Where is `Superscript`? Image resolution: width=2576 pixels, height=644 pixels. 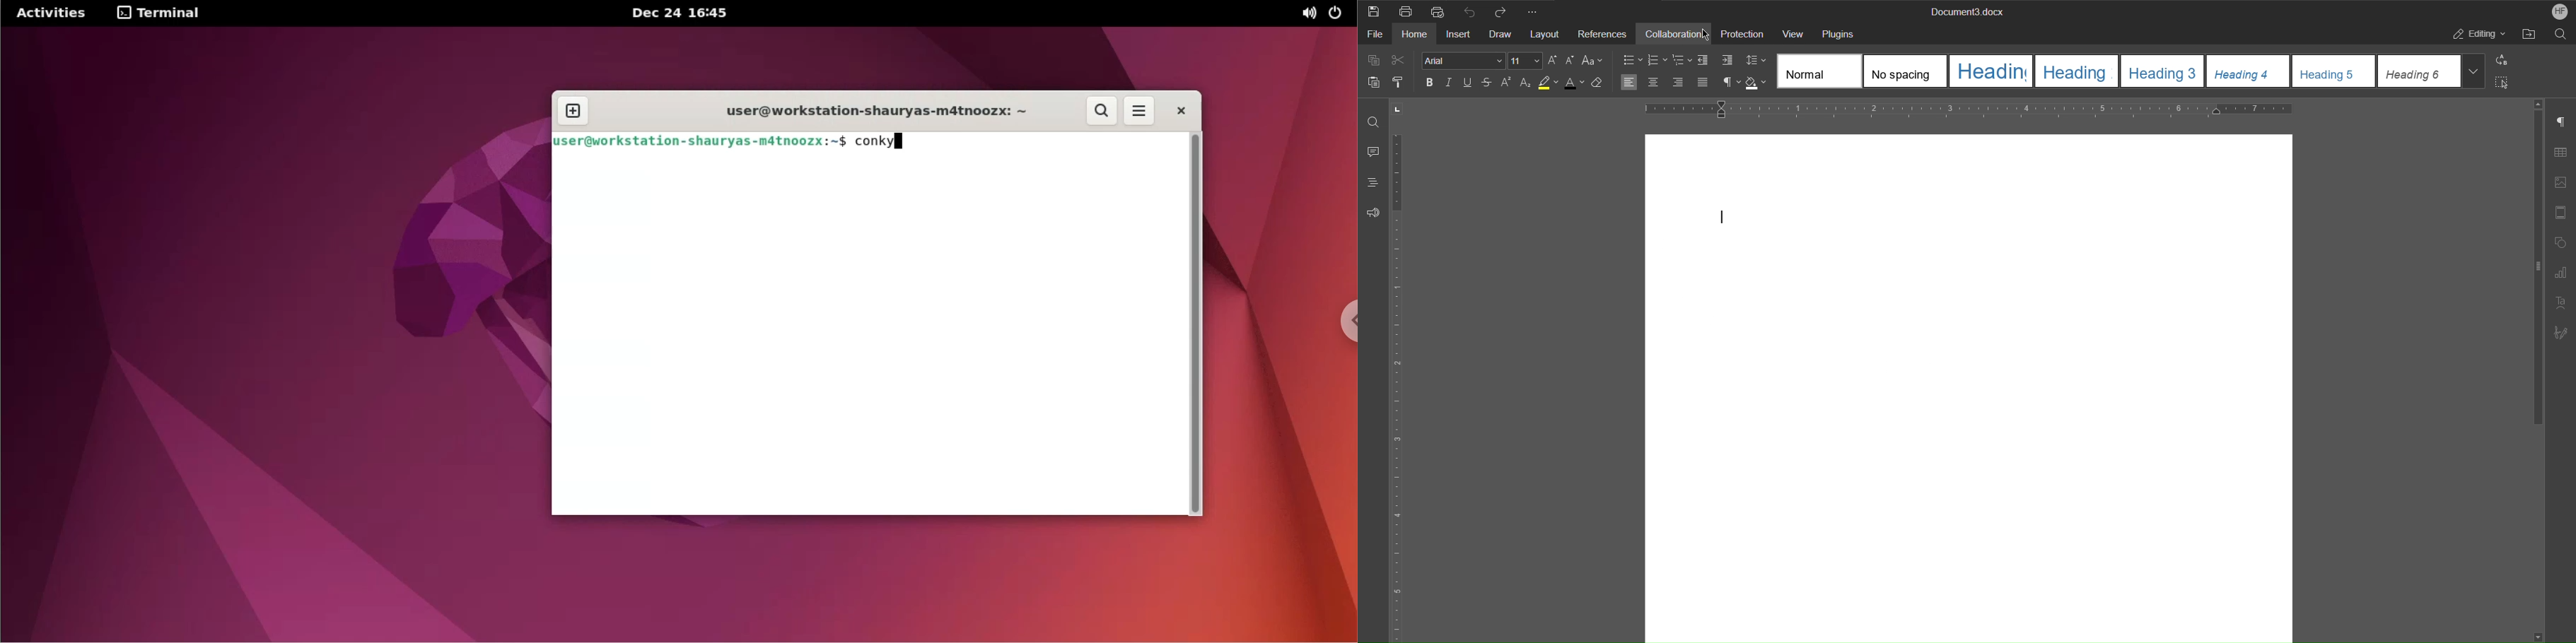 Superscript is located at coordinates (1509, 82).